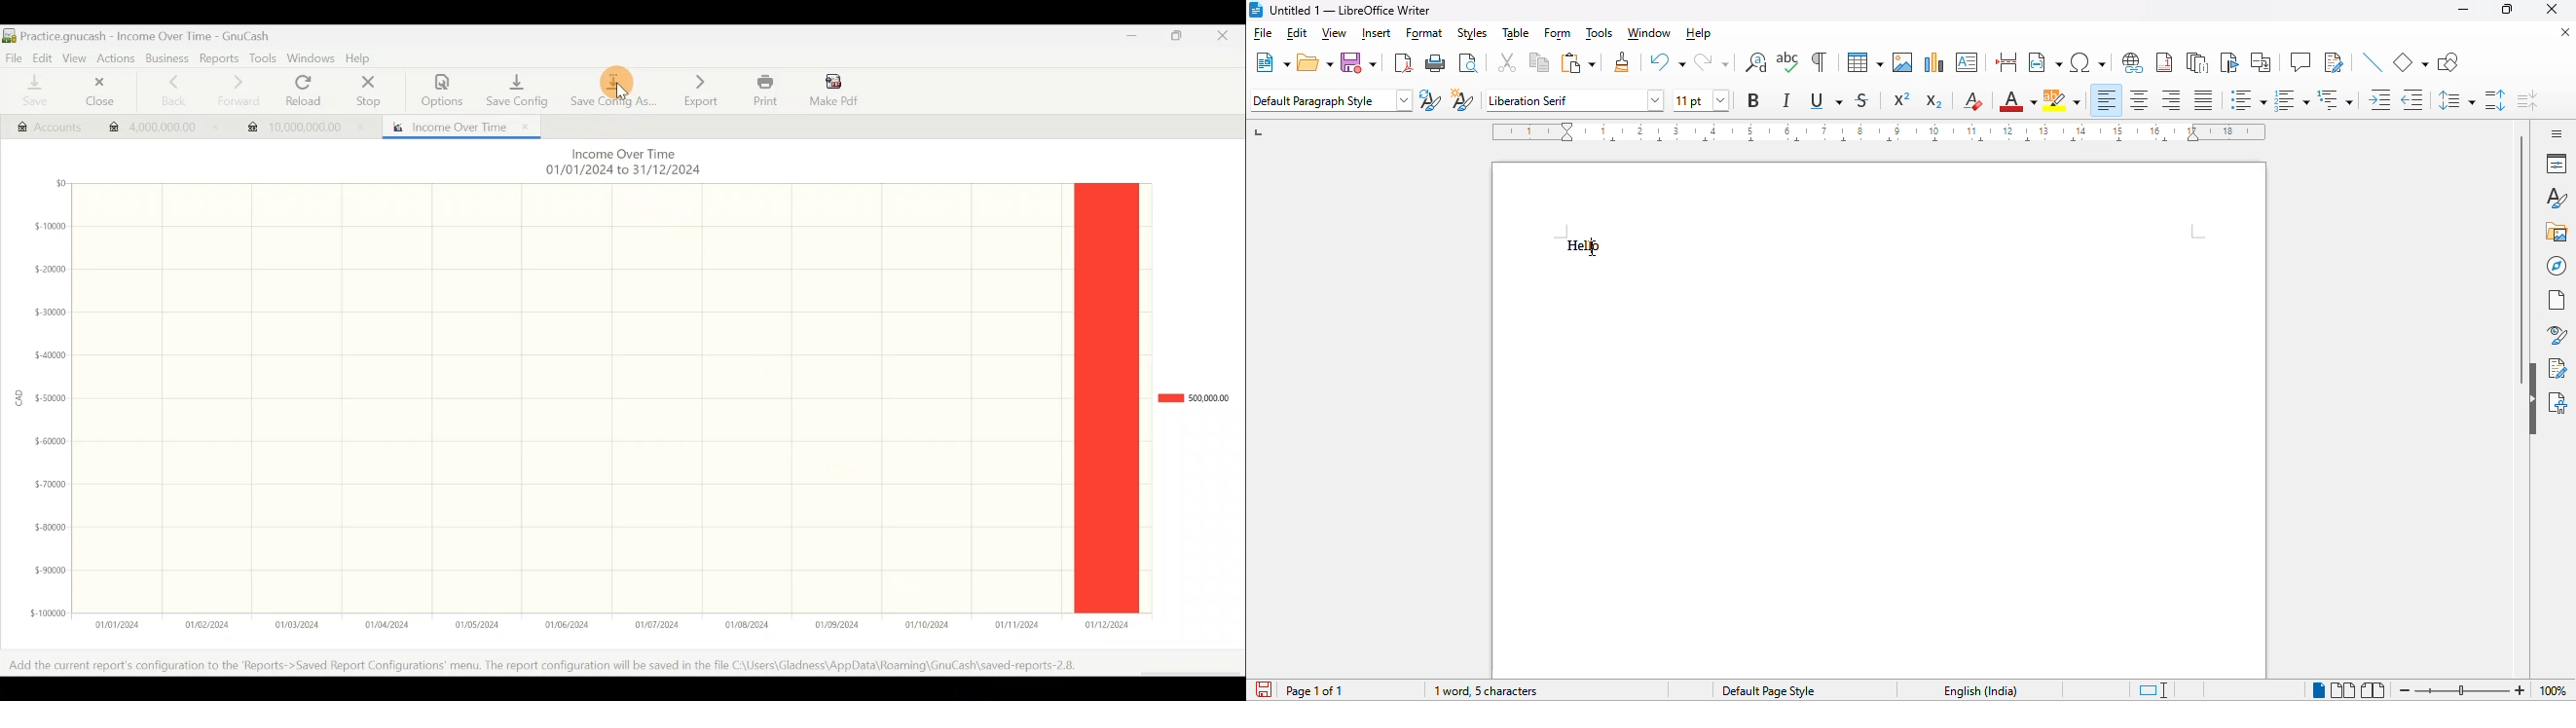  What do you see at coordinates (457, 125) in the screenshot?
I see `Report` at bounding box center [457, 125].